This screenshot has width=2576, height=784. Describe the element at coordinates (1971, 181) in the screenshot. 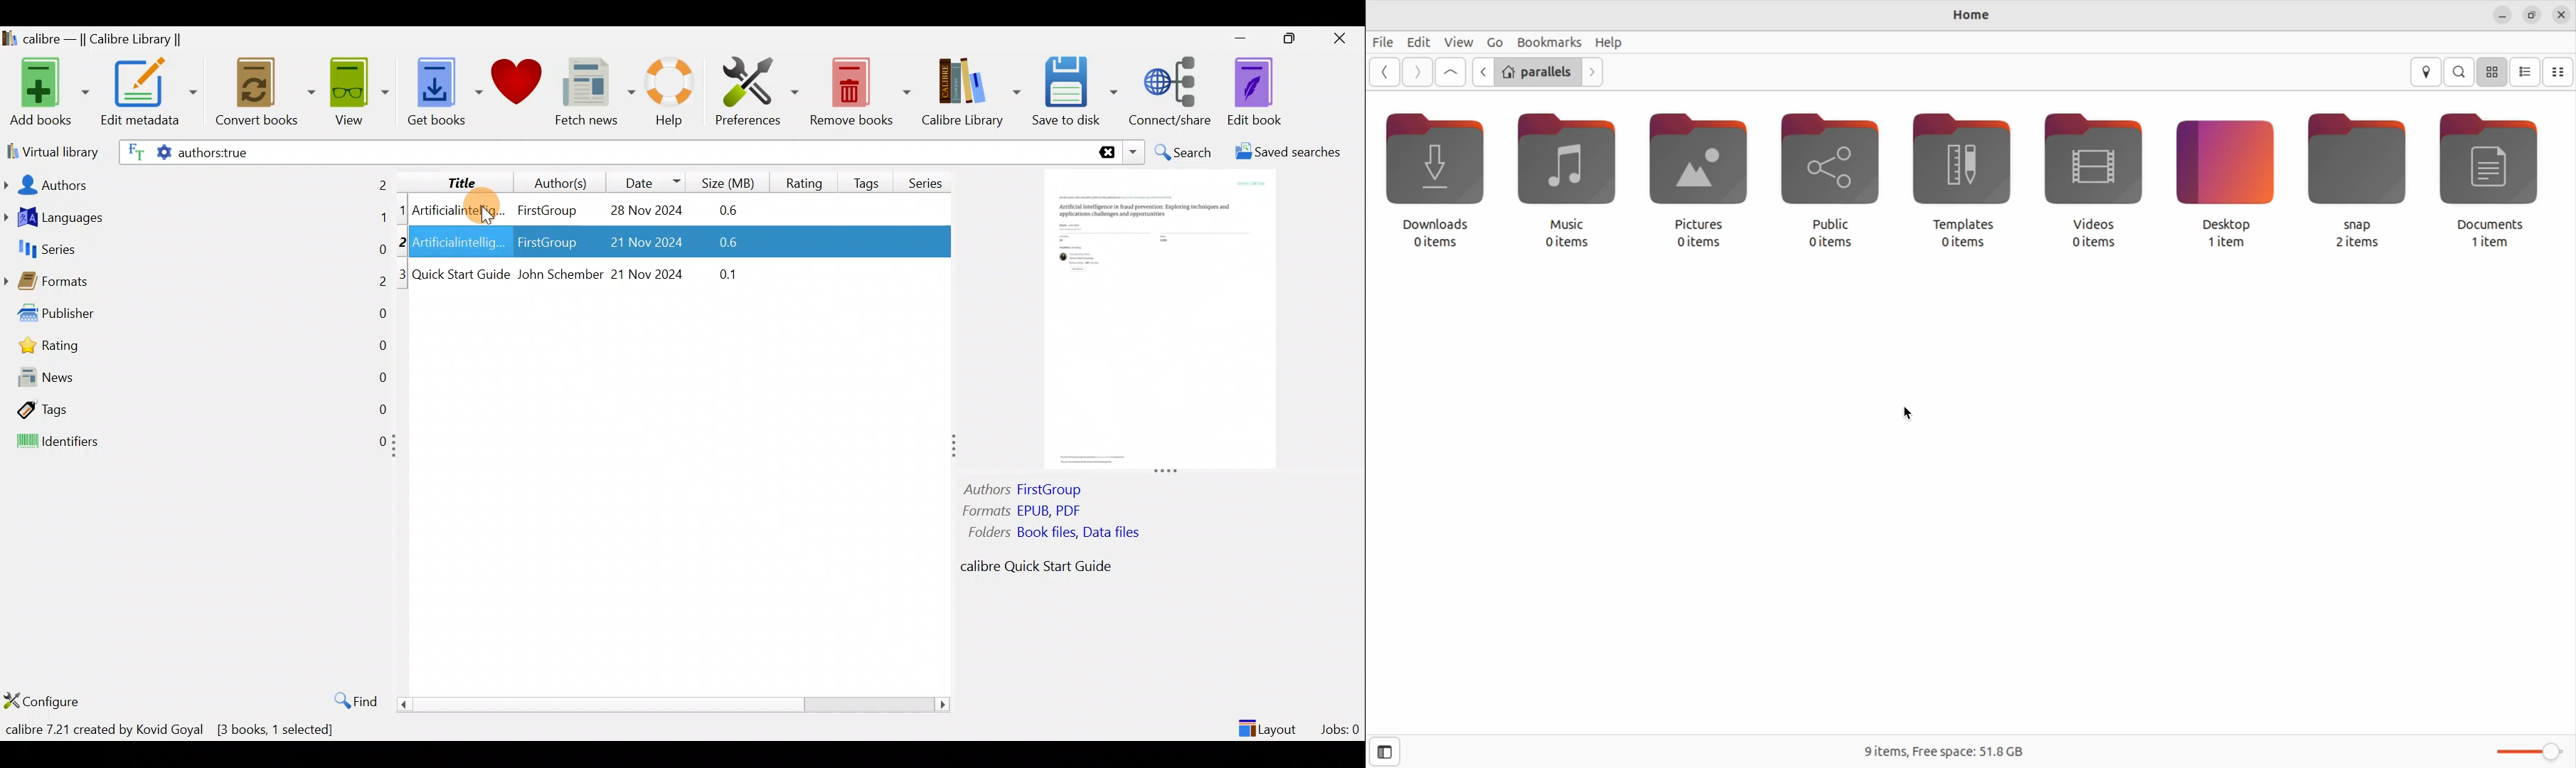

I see `templates` at that location.